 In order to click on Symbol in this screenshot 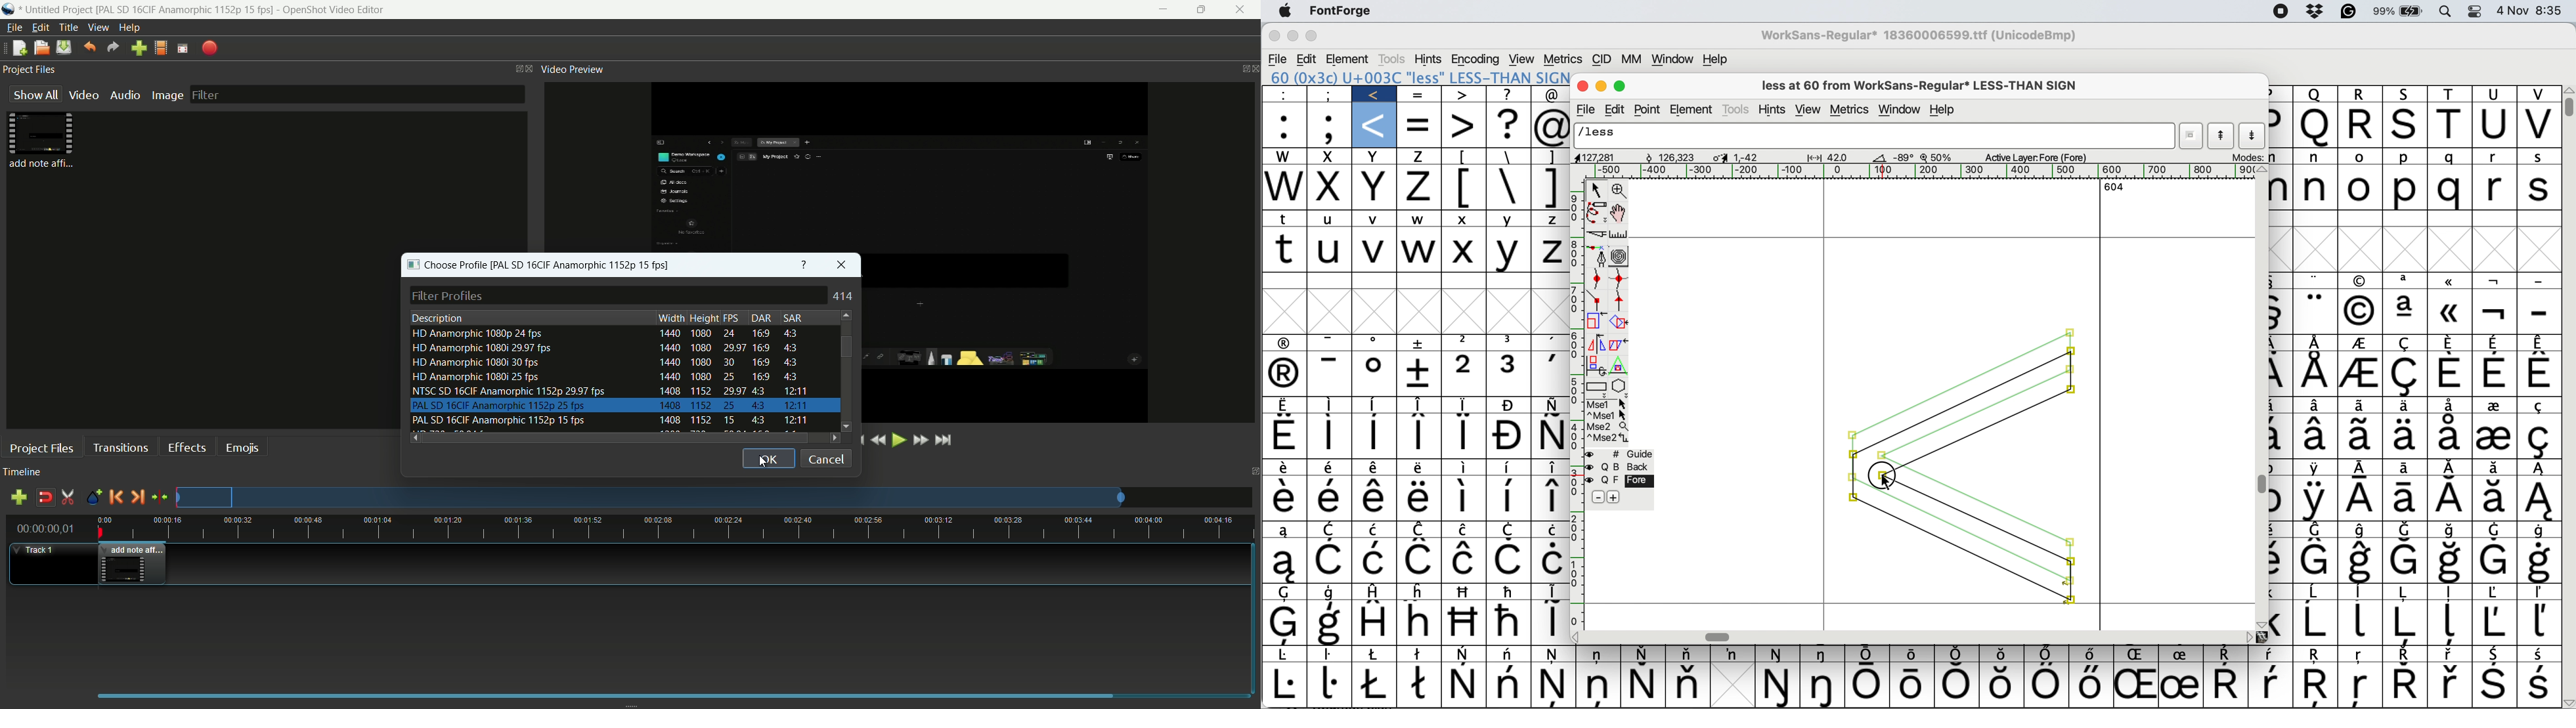, I will do `click(2450, 280)`.